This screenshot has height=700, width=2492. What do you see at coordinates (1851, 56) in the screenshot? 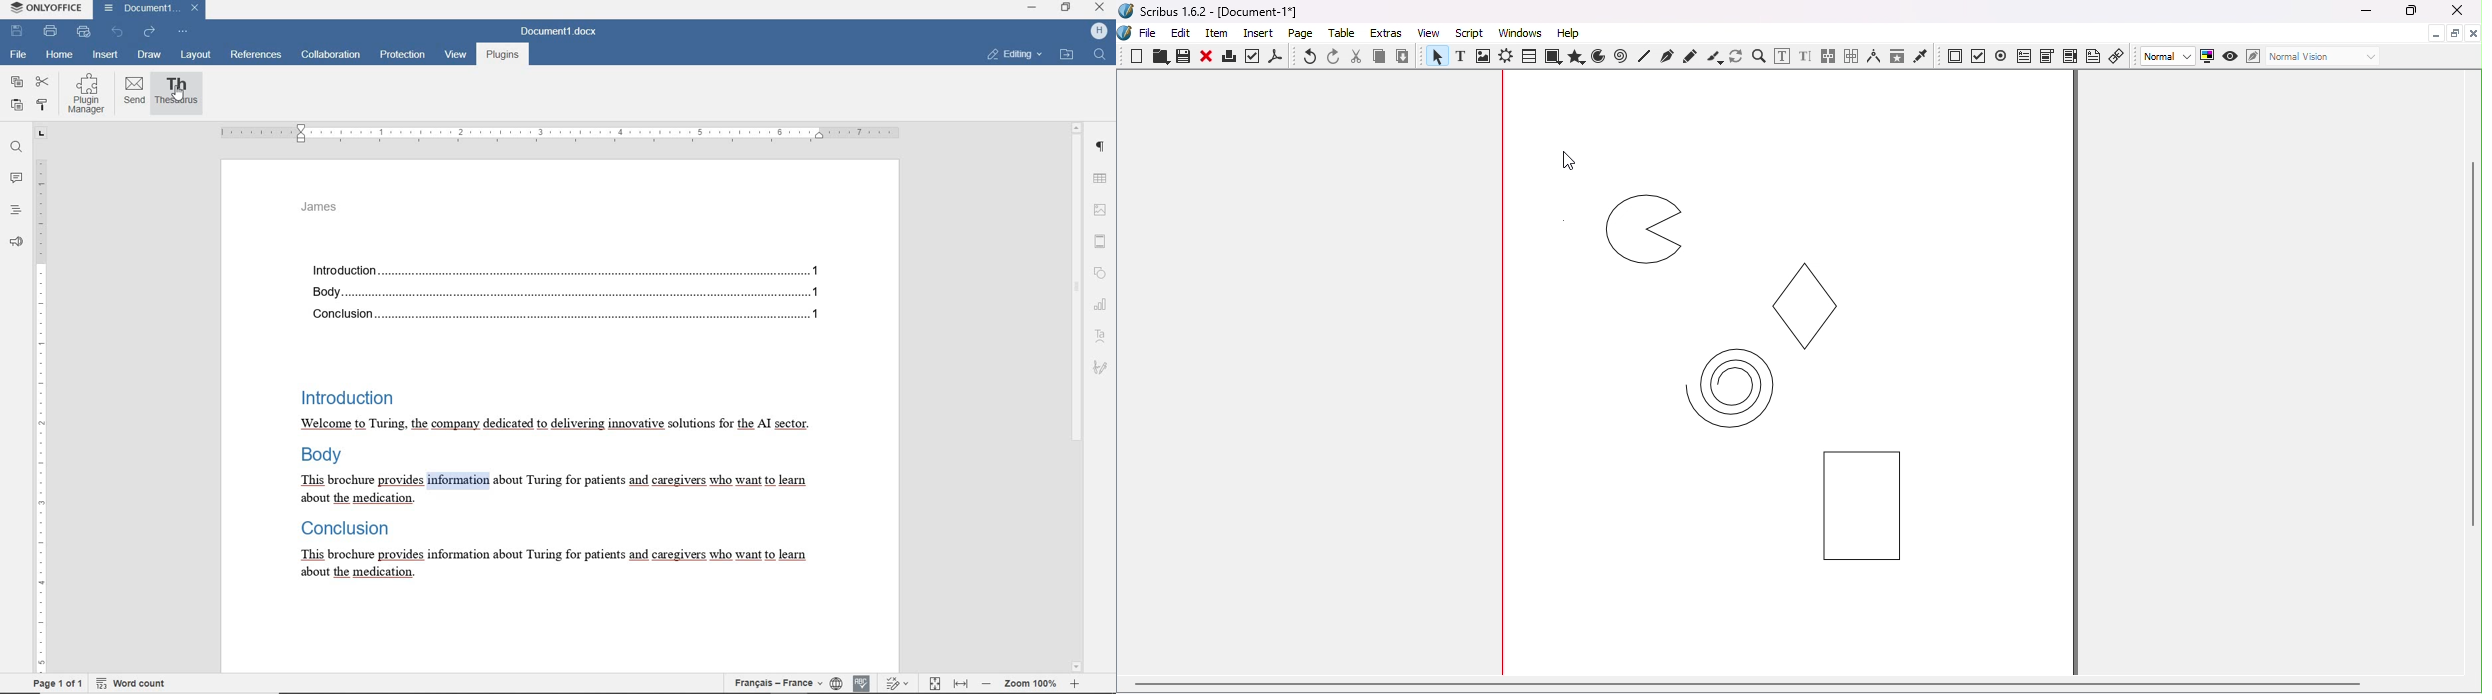
I see `Unlink text frames` at bounding box center [1851, 56].